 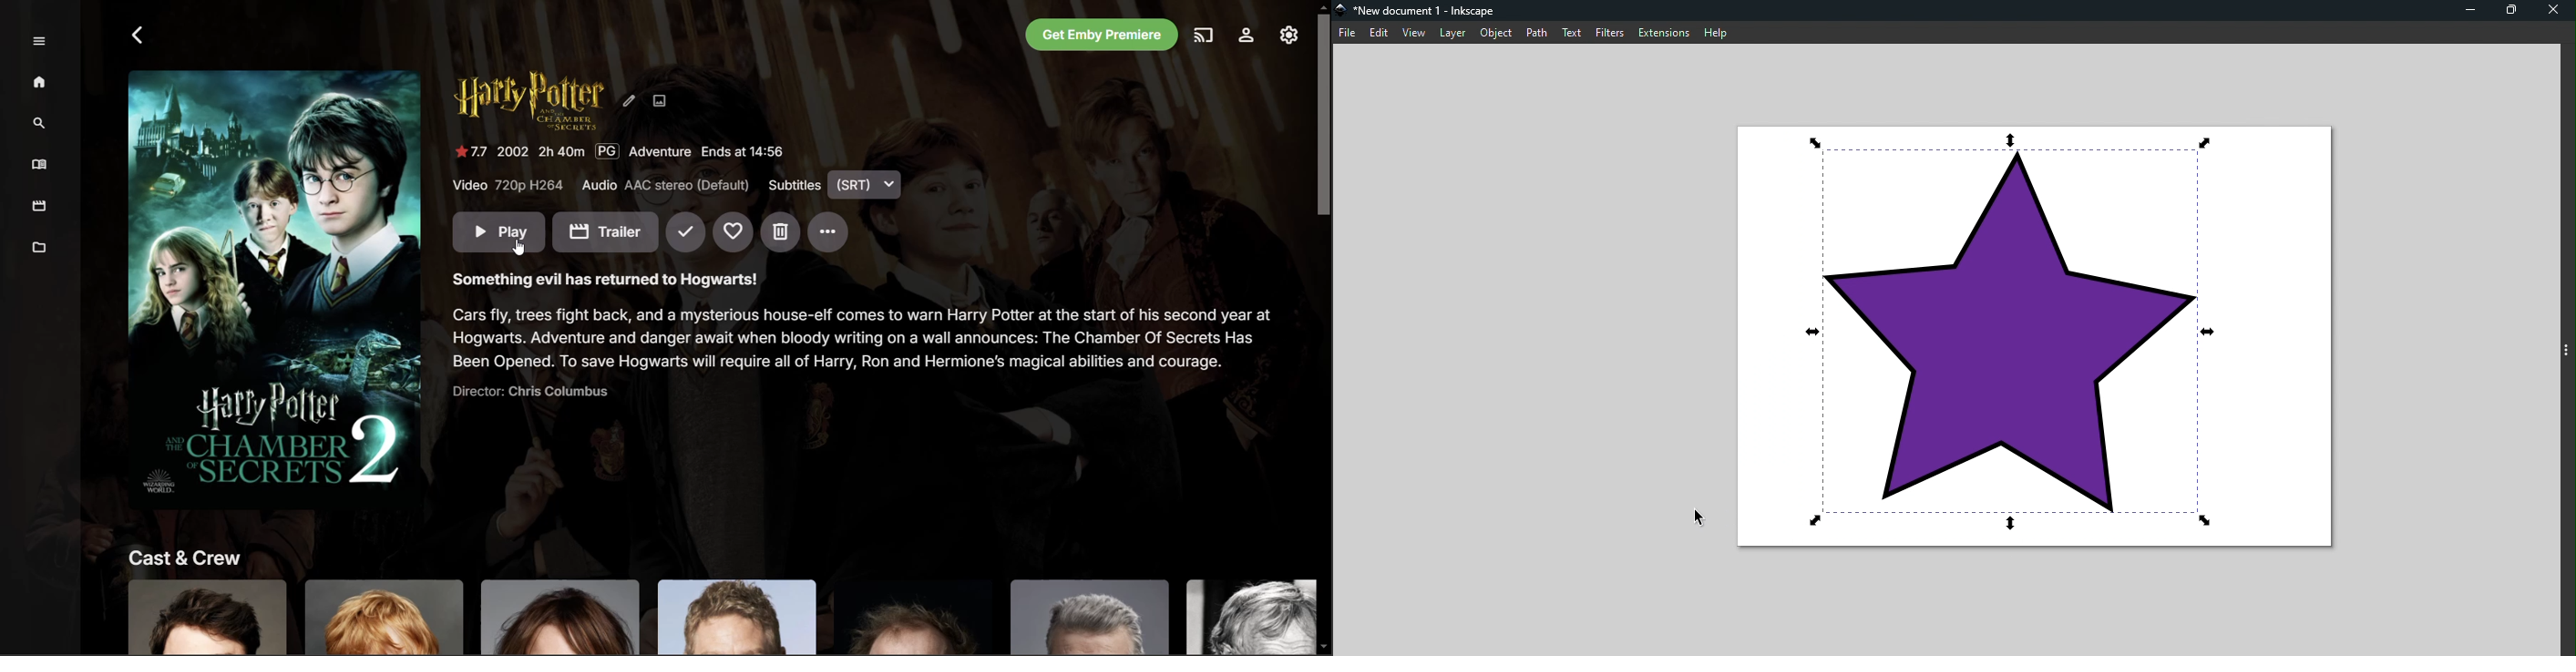 What do you see at coordinates (1347, 32) in the screenshot?
I see `File` at bounding box center [1347, 32].